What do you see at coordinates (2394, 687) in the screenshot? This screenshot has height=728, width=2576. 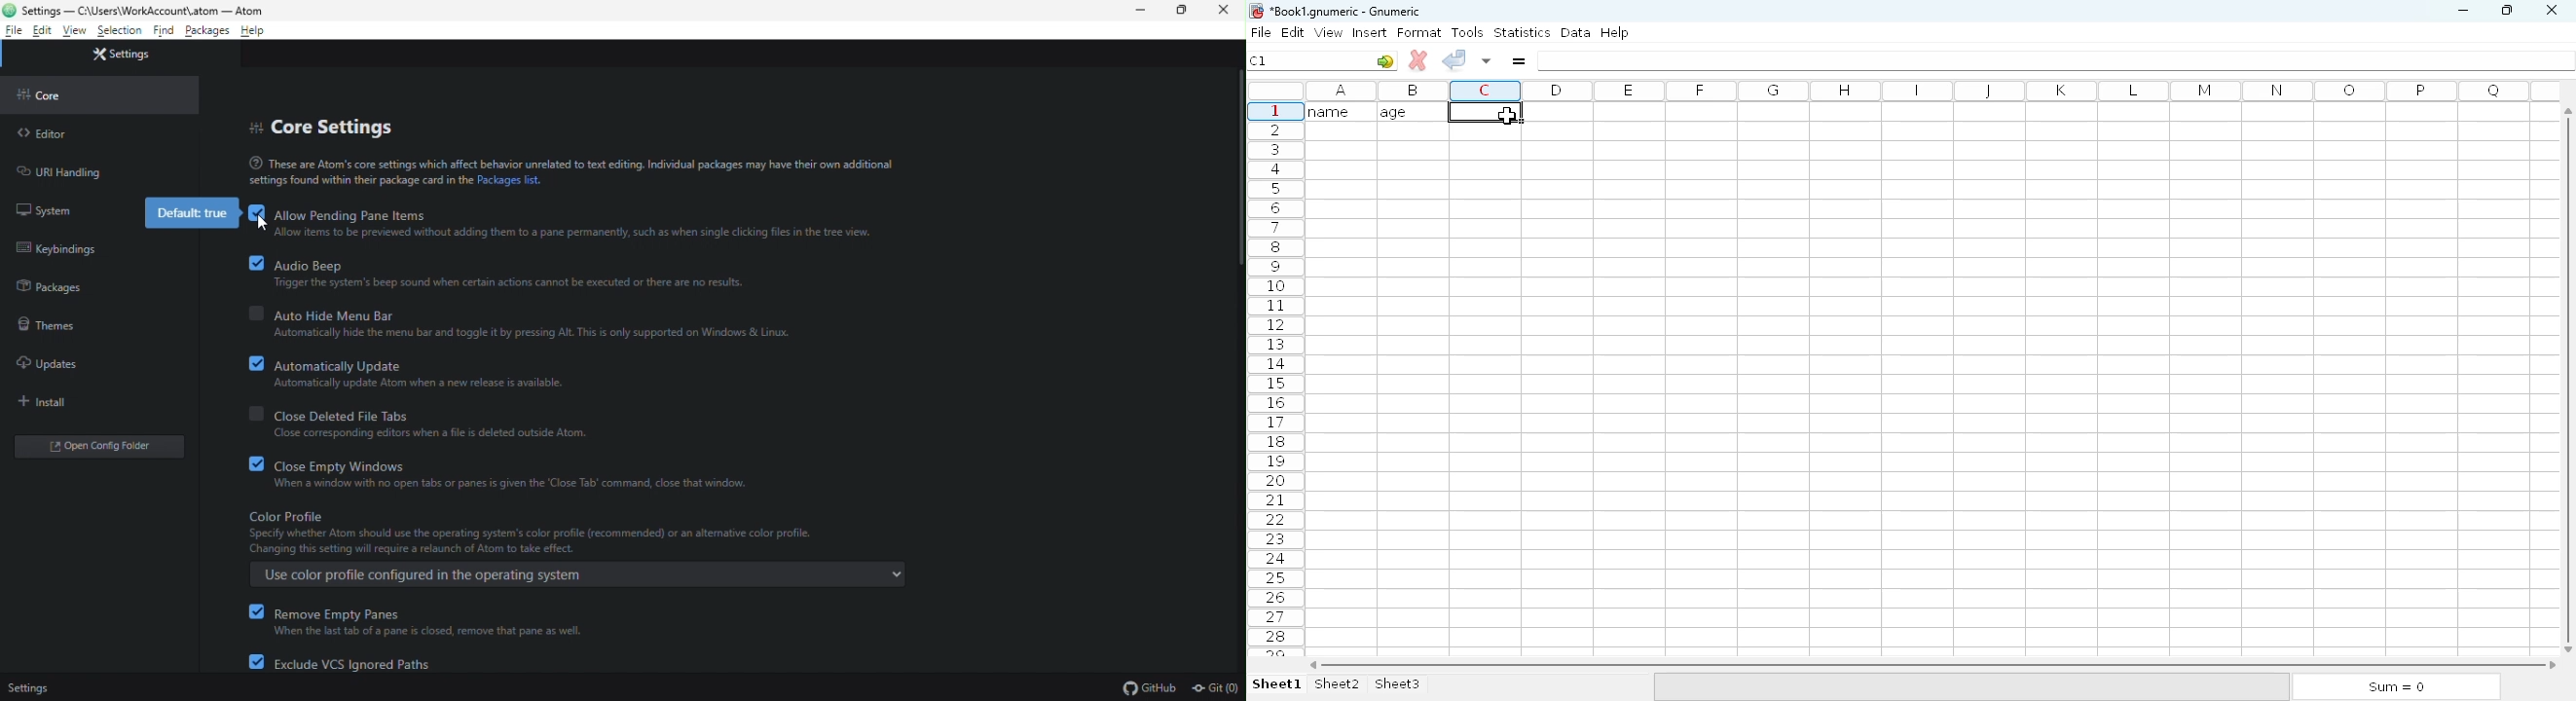 I see `sum = 0` at bounding box center [2394, 687].